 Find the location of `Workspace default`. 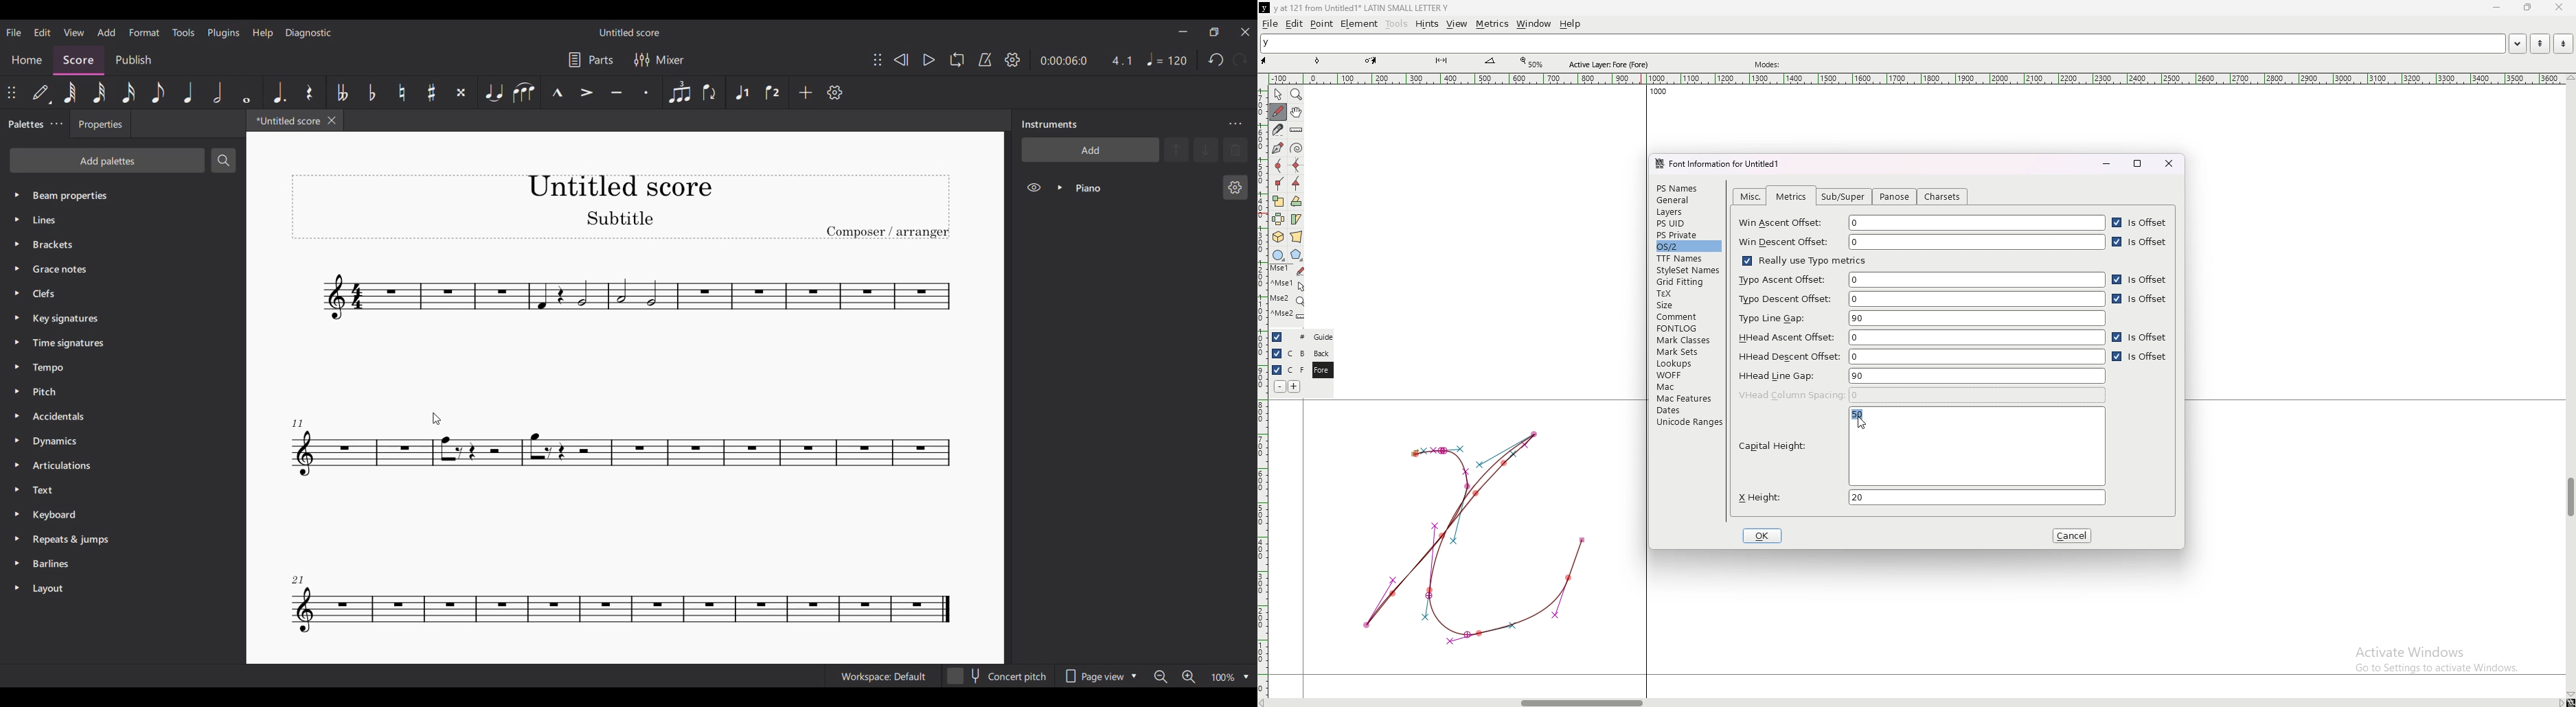

Workspace default is located at coordinates (882, 675).